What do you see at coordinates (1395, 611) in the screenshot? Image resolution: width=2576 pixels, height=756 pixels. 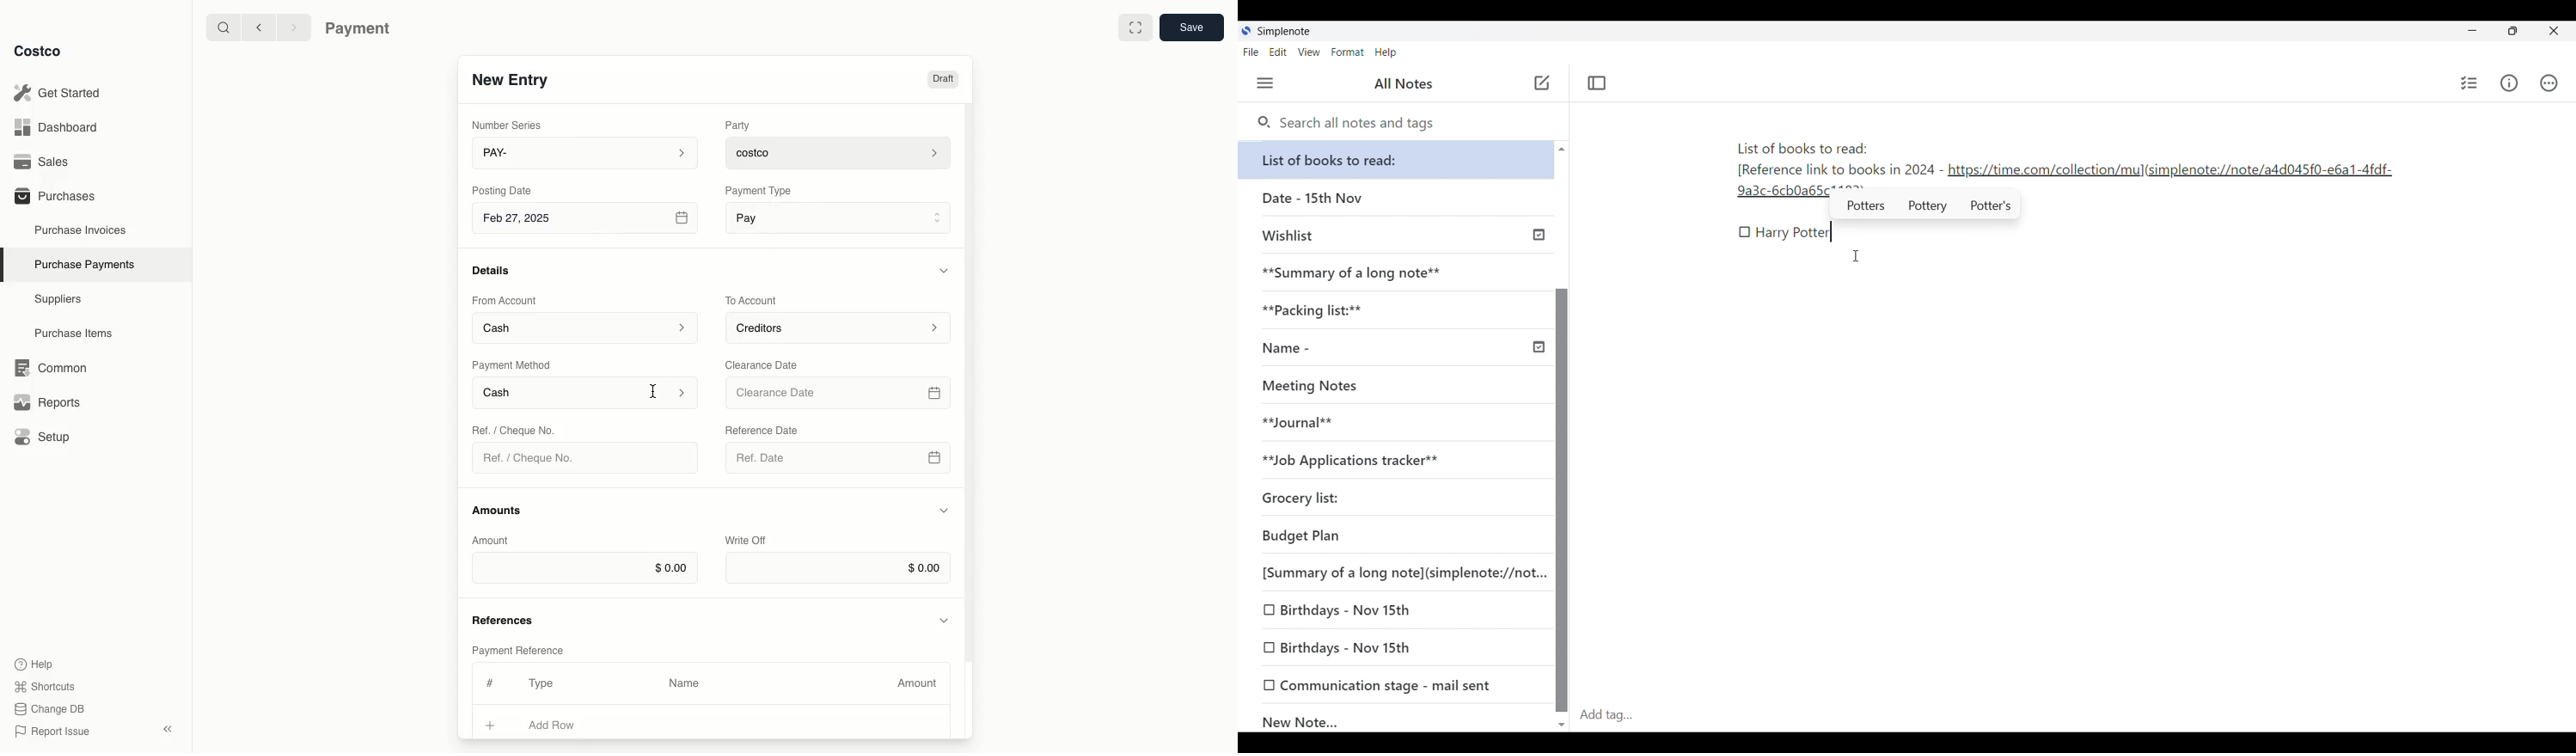 I see `Birthdays - Nov 15th` at bounding box center [1395, 611].